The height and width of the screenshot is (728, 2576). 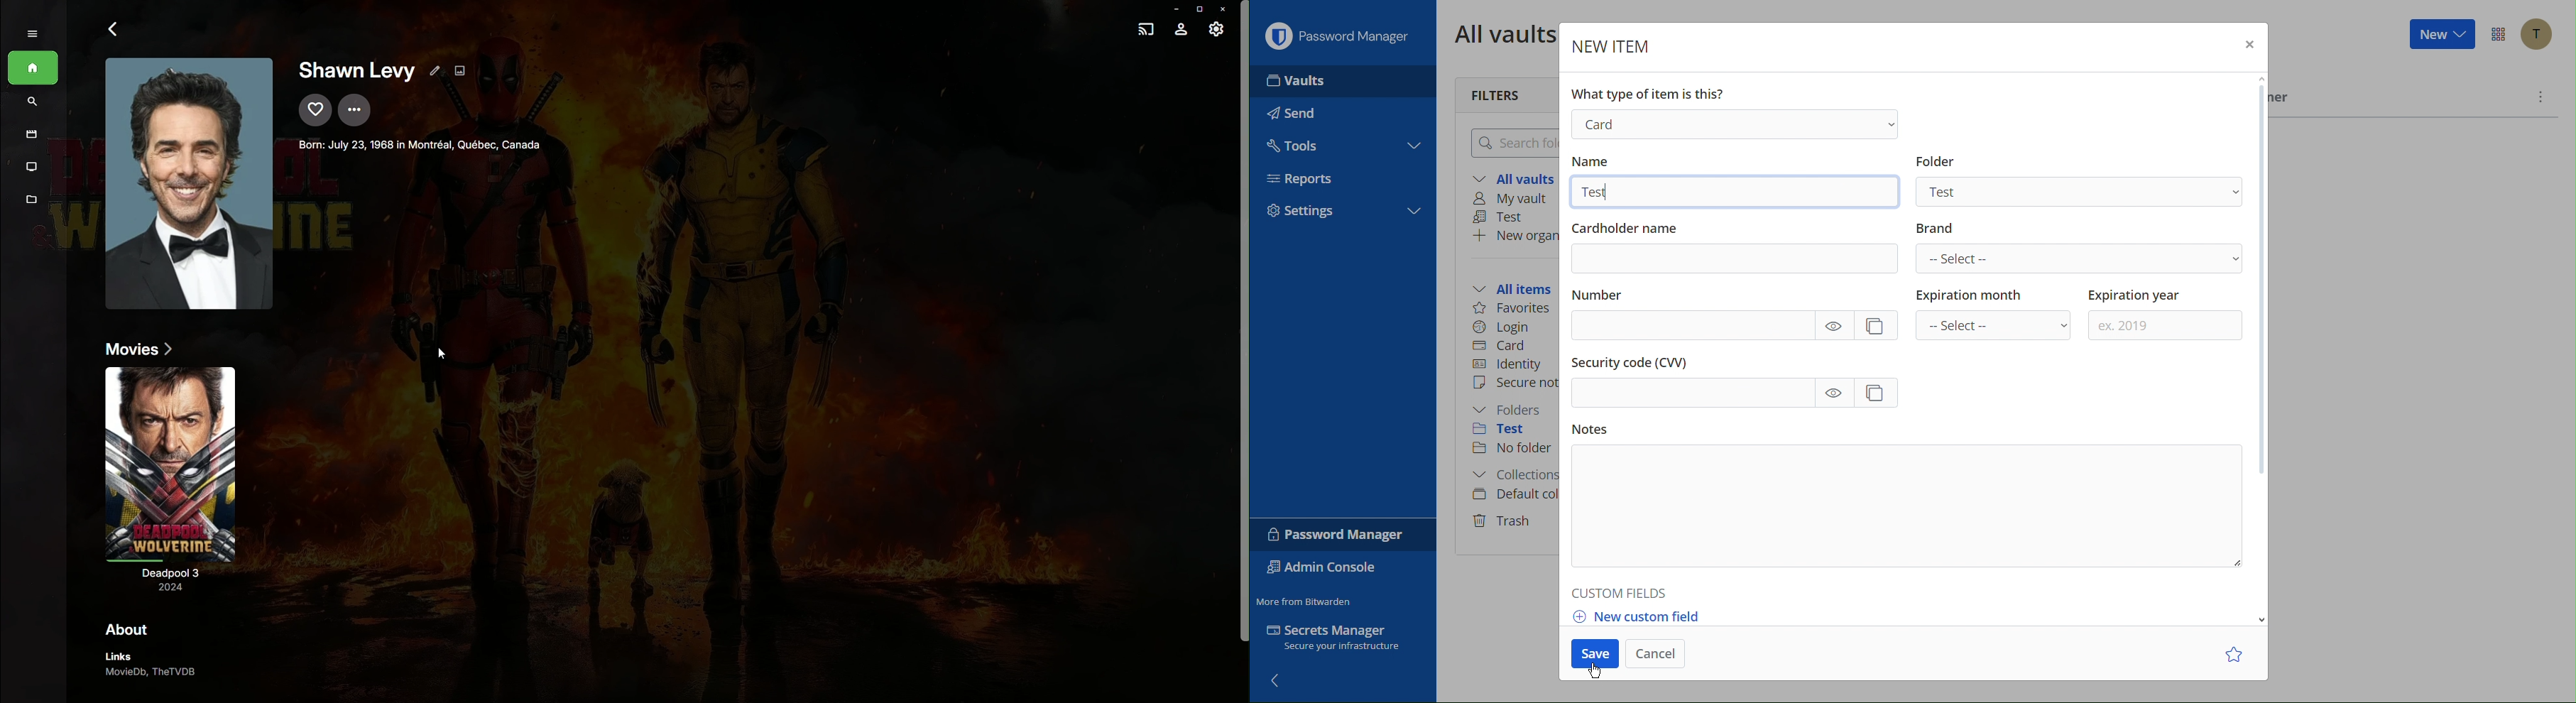 I want to click on Password Manager, so click(x=1343, y=535).